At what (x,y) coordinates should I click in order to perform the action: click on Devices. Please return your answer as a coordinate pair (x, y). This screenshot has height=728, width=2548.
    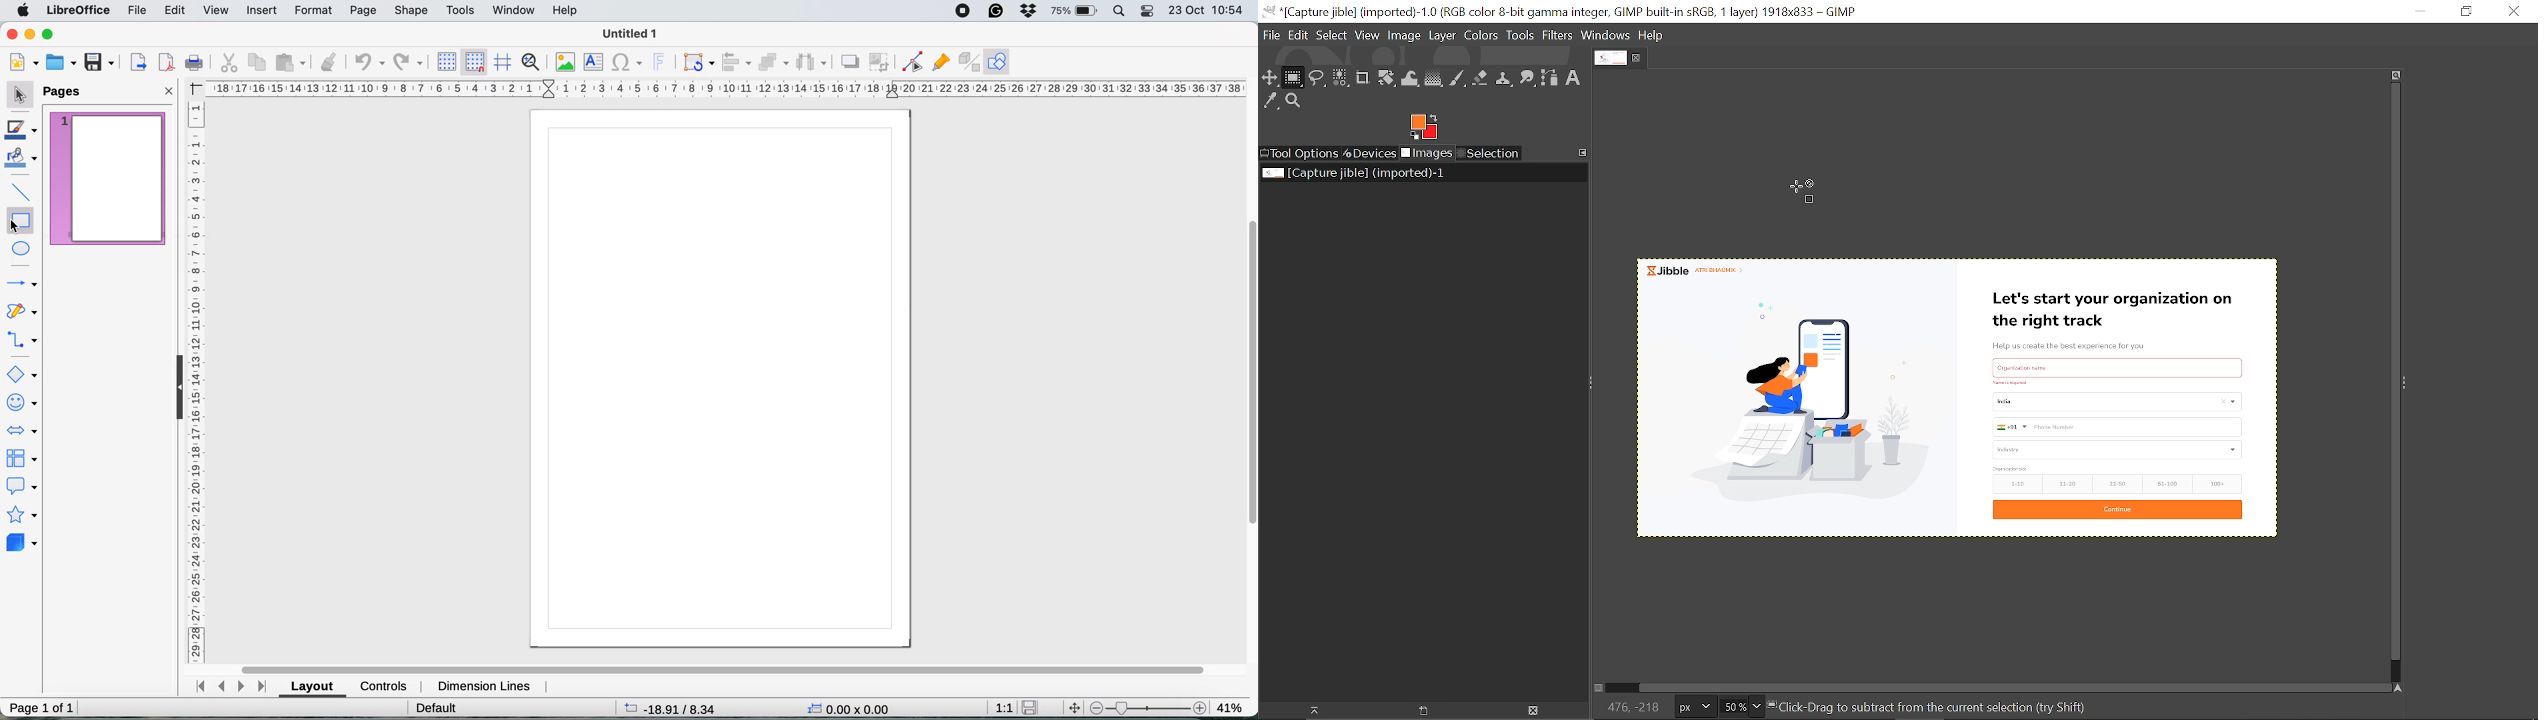
    Looking at the image, I should click on (1370, 153).